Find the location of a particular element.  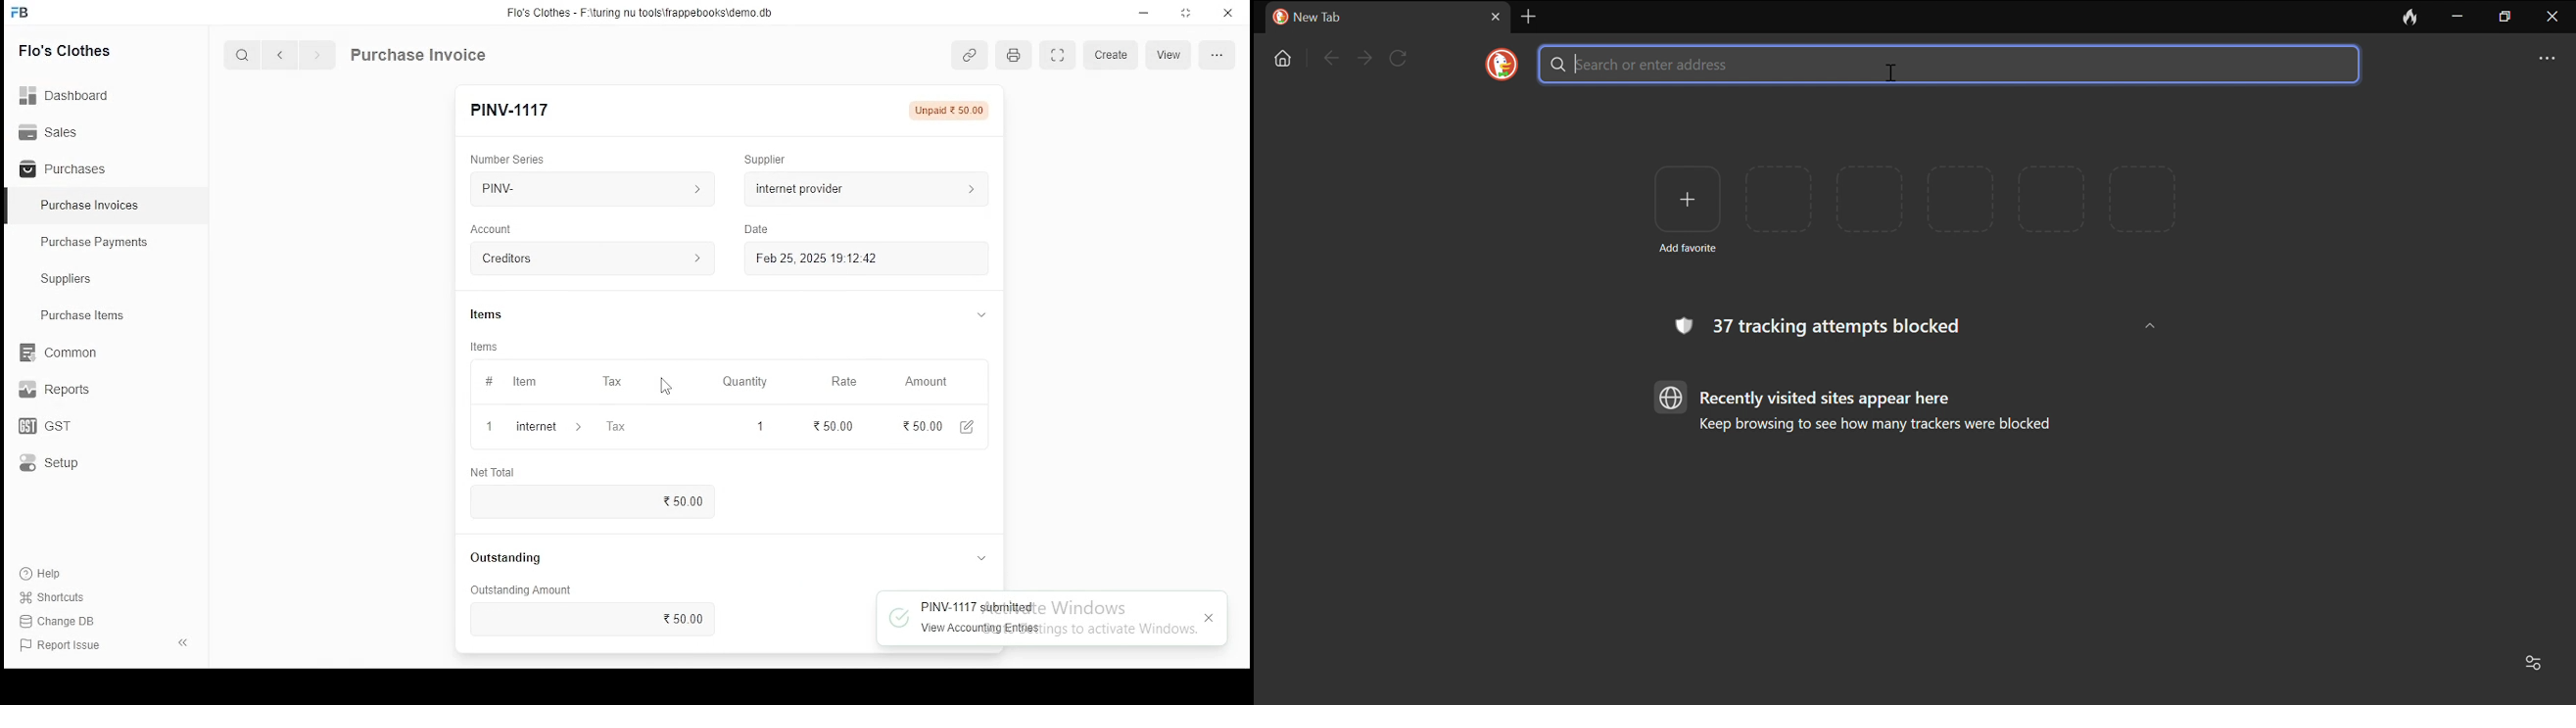

item is located at coordinates (523, 383).